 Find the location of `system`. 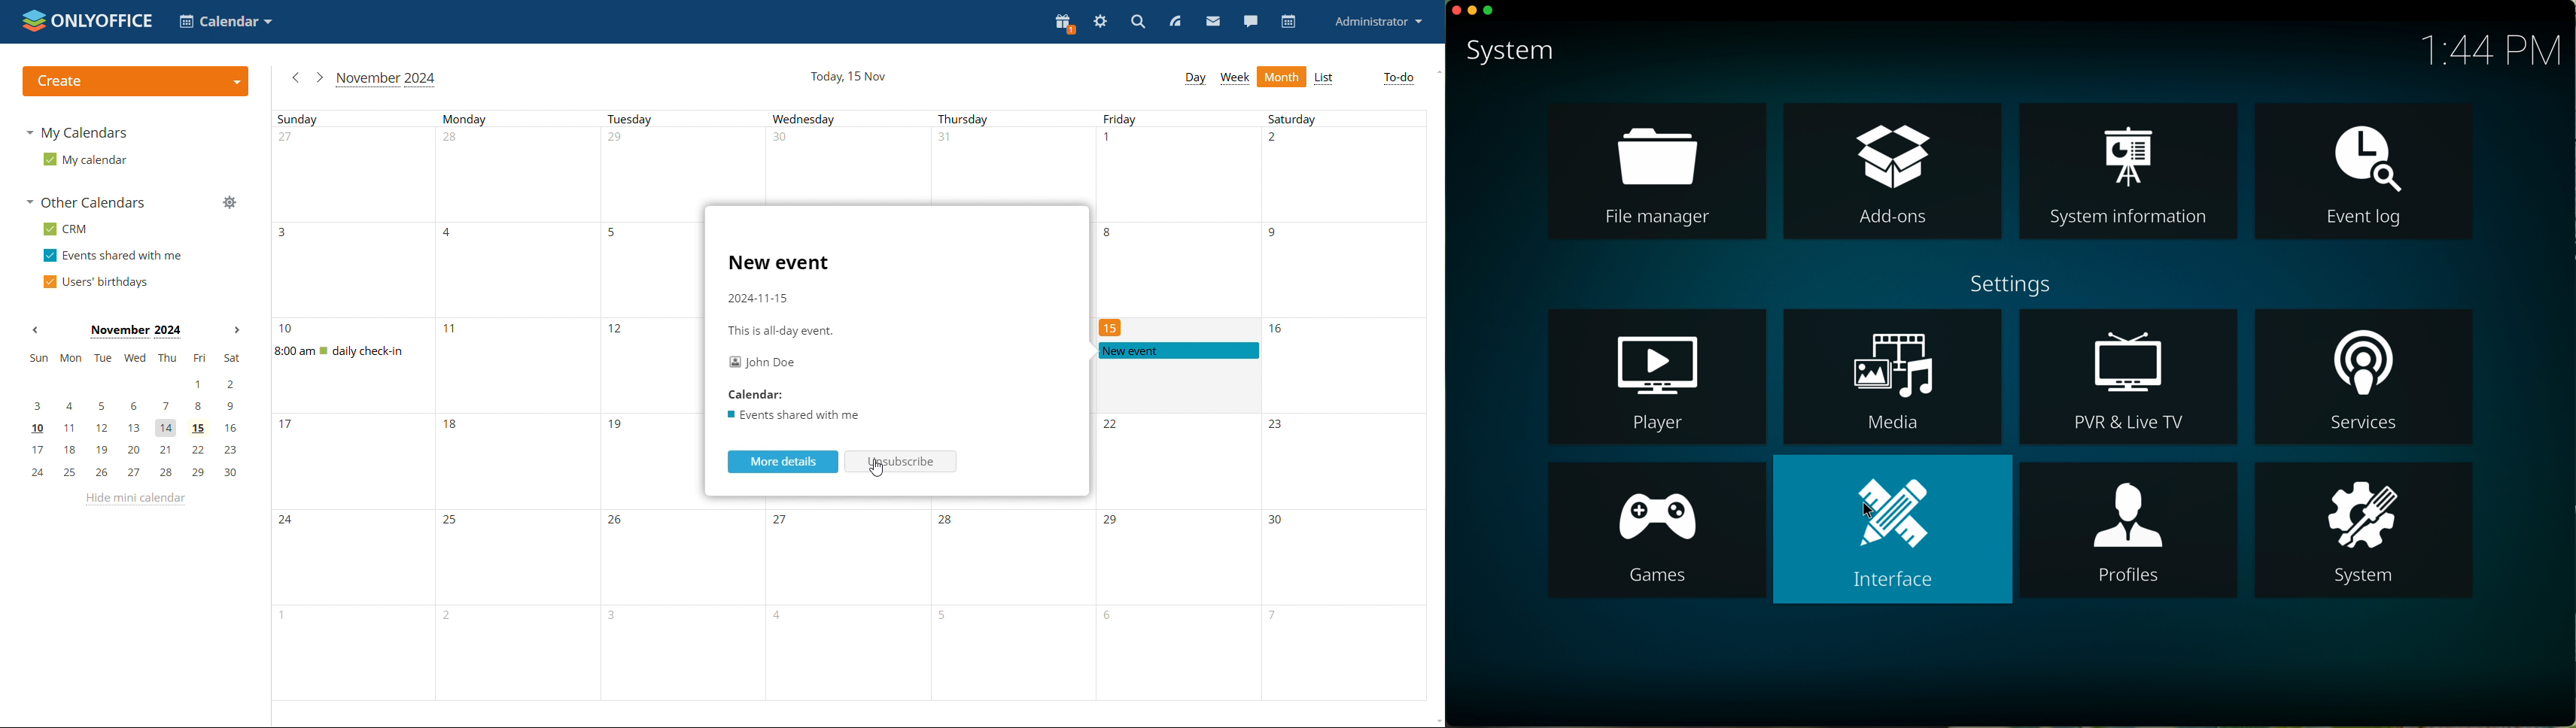

system is located at coordinates (1508, 51).